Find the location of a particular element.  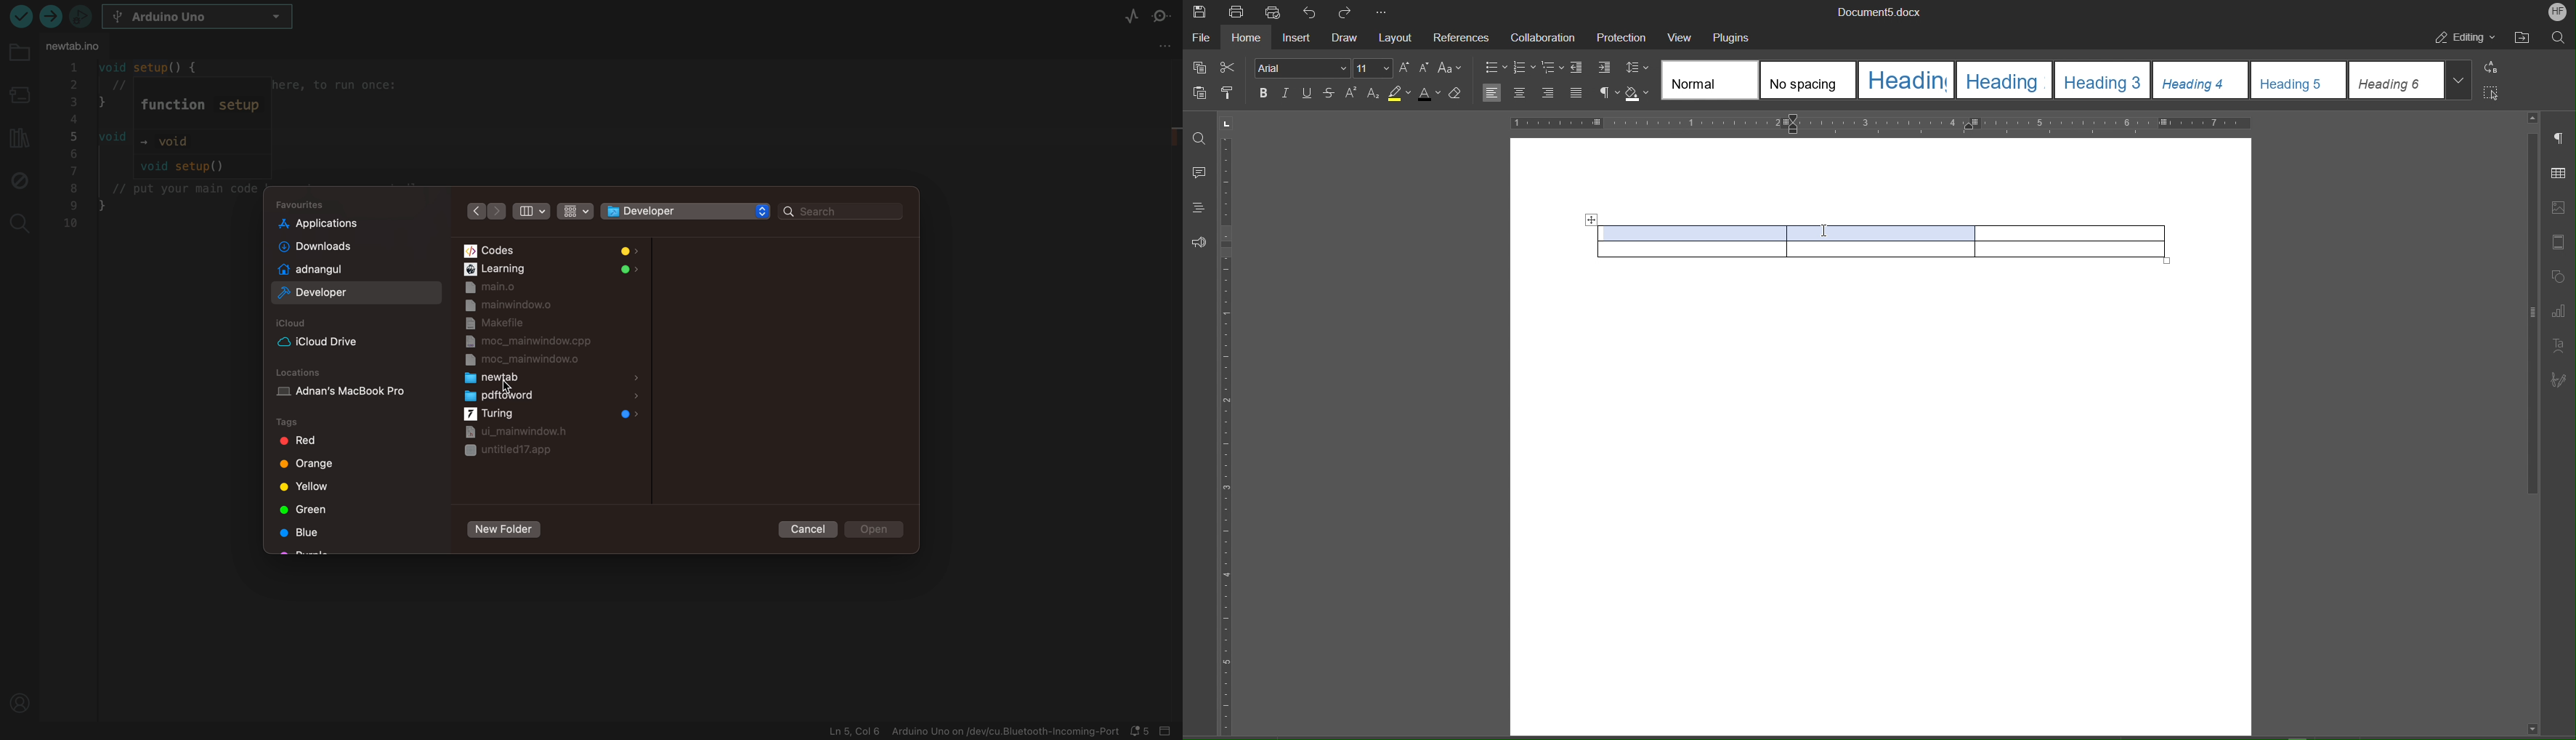

scroll up is located at coordinates (2533, 118).